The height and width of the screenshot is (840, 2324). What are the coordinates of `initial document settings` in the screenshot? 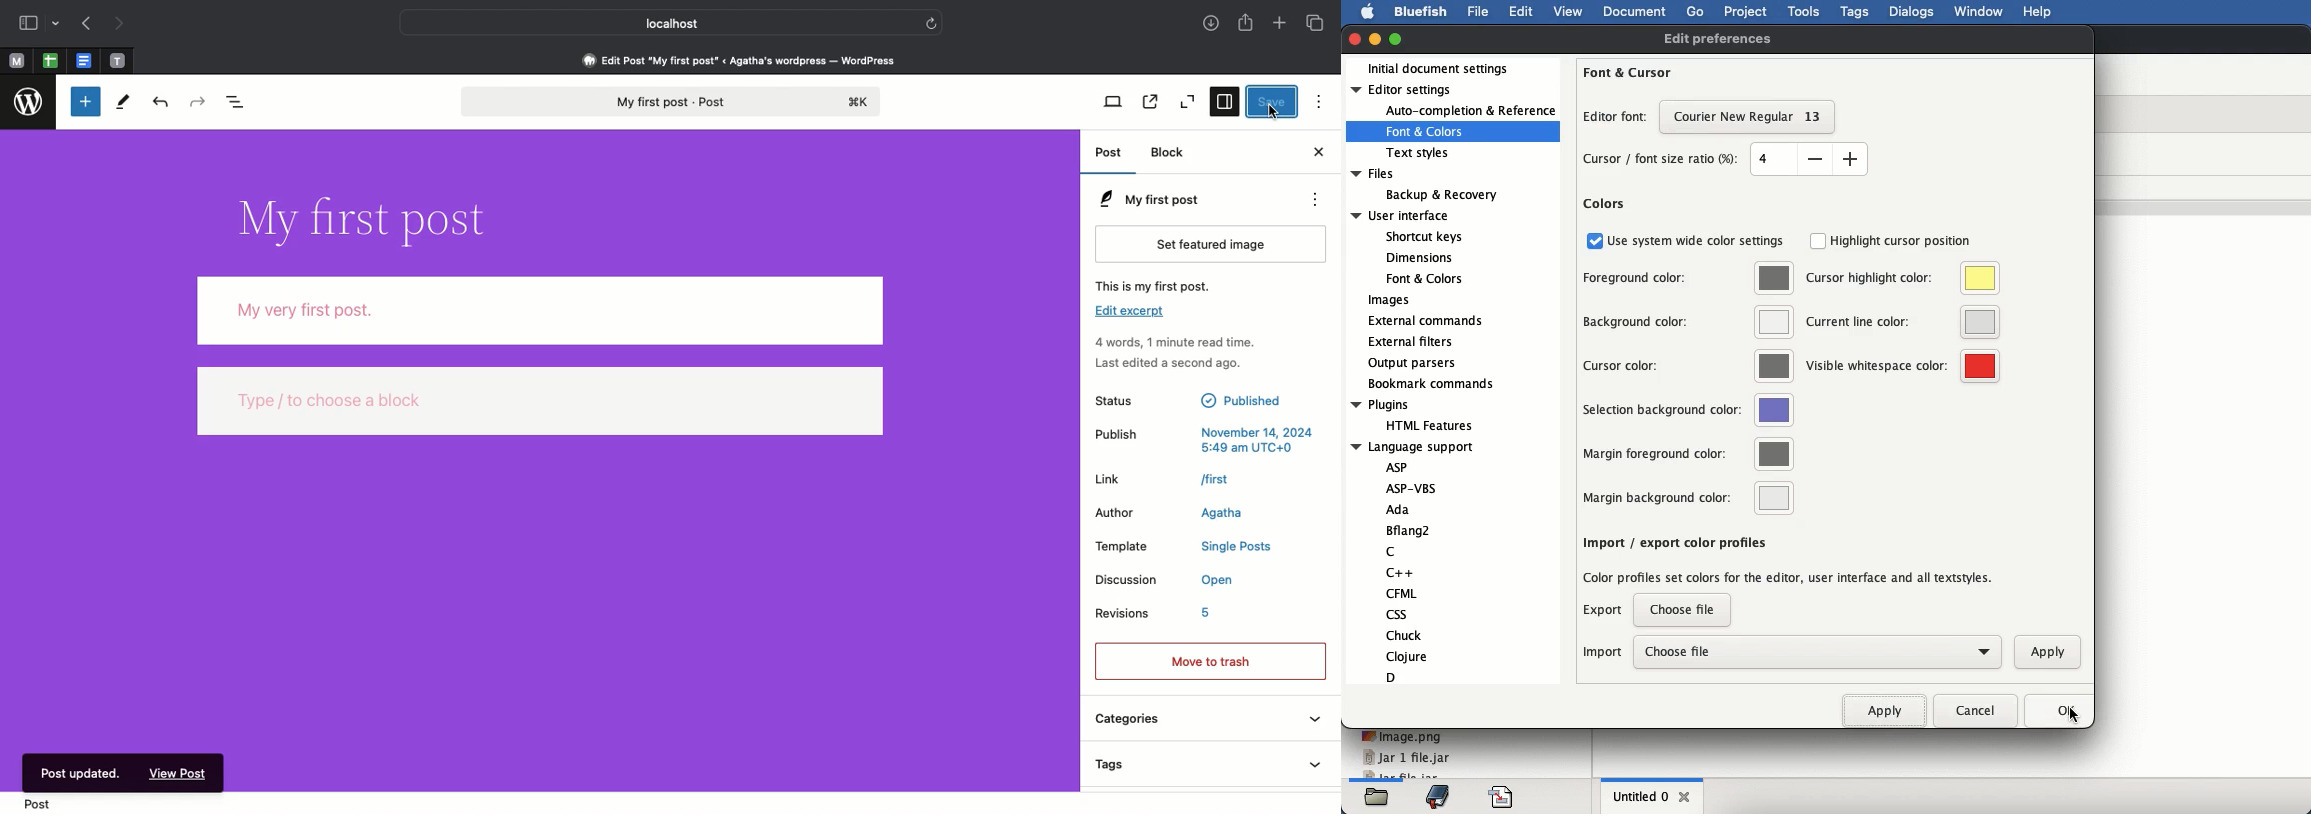 It's located at (1445, 68).